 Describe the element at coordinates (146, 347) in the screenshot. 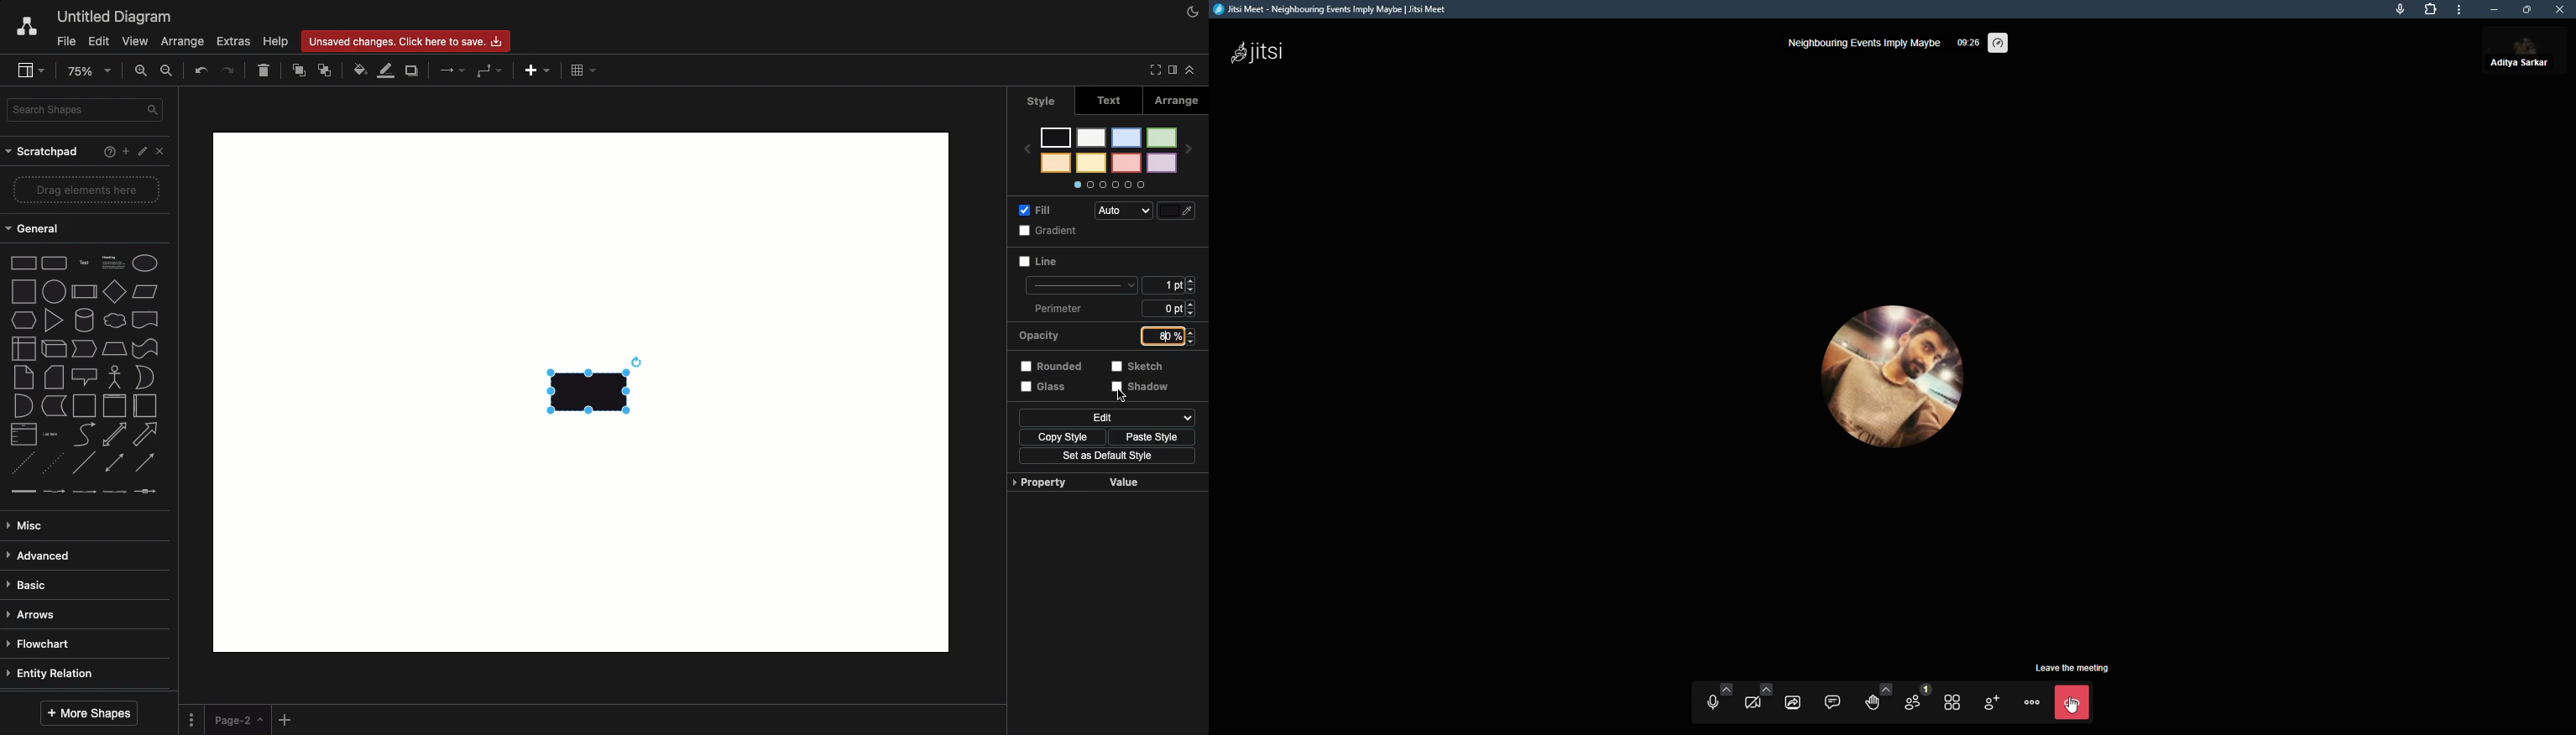

I see `tape` at that location.